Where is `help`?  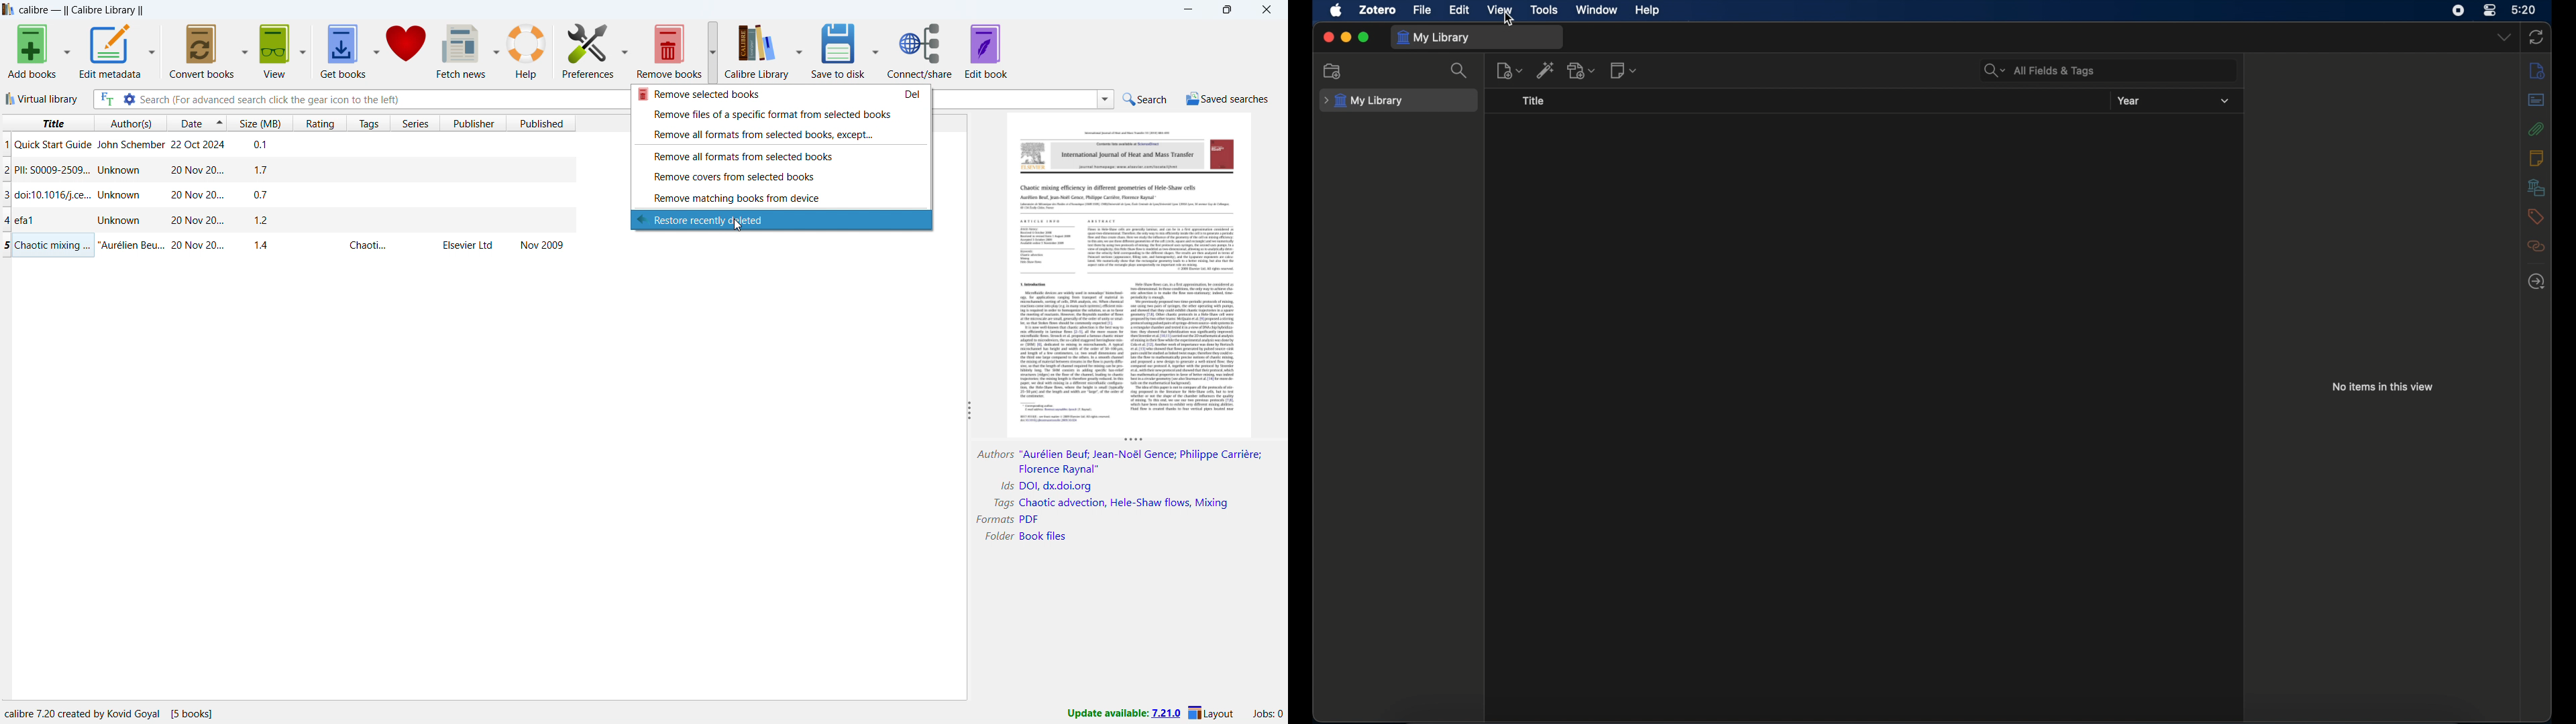
help is located at coordinates (526, 53).